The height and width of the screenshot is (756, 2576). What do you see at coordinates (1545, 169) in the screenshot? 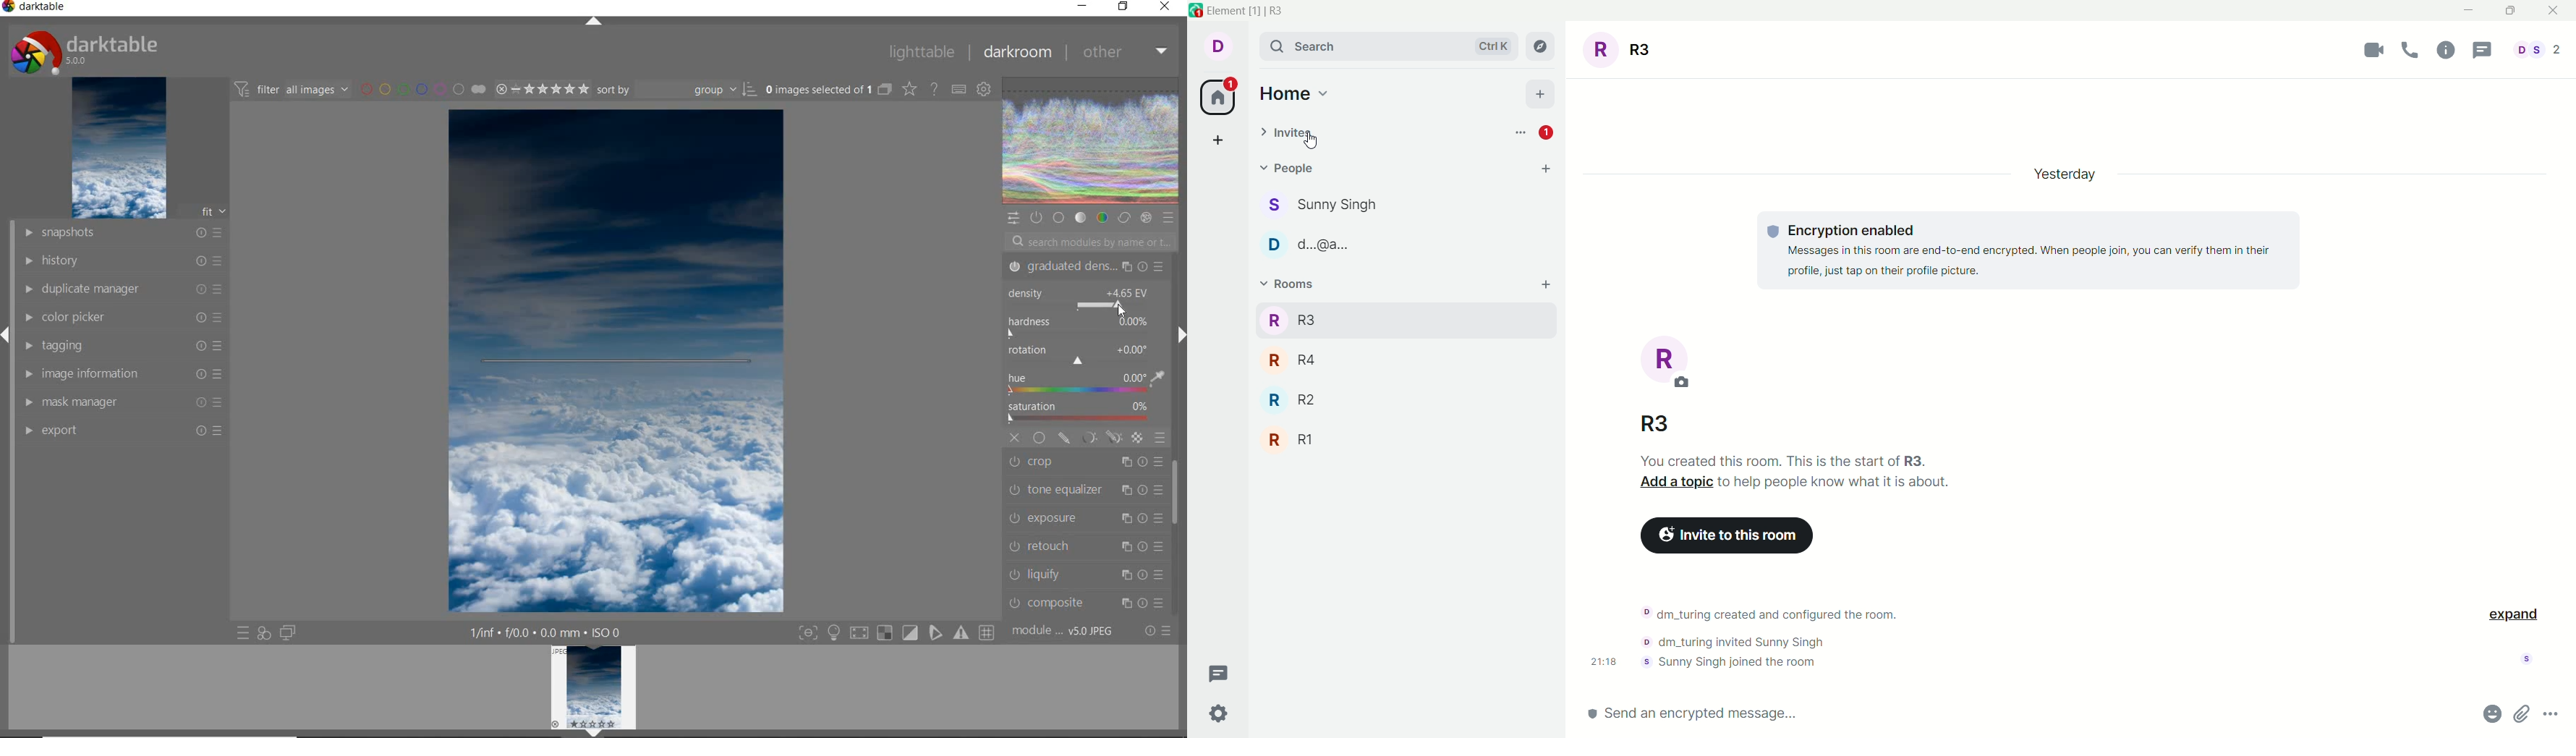
I see `start chat` at bounding box center [1545, 169].